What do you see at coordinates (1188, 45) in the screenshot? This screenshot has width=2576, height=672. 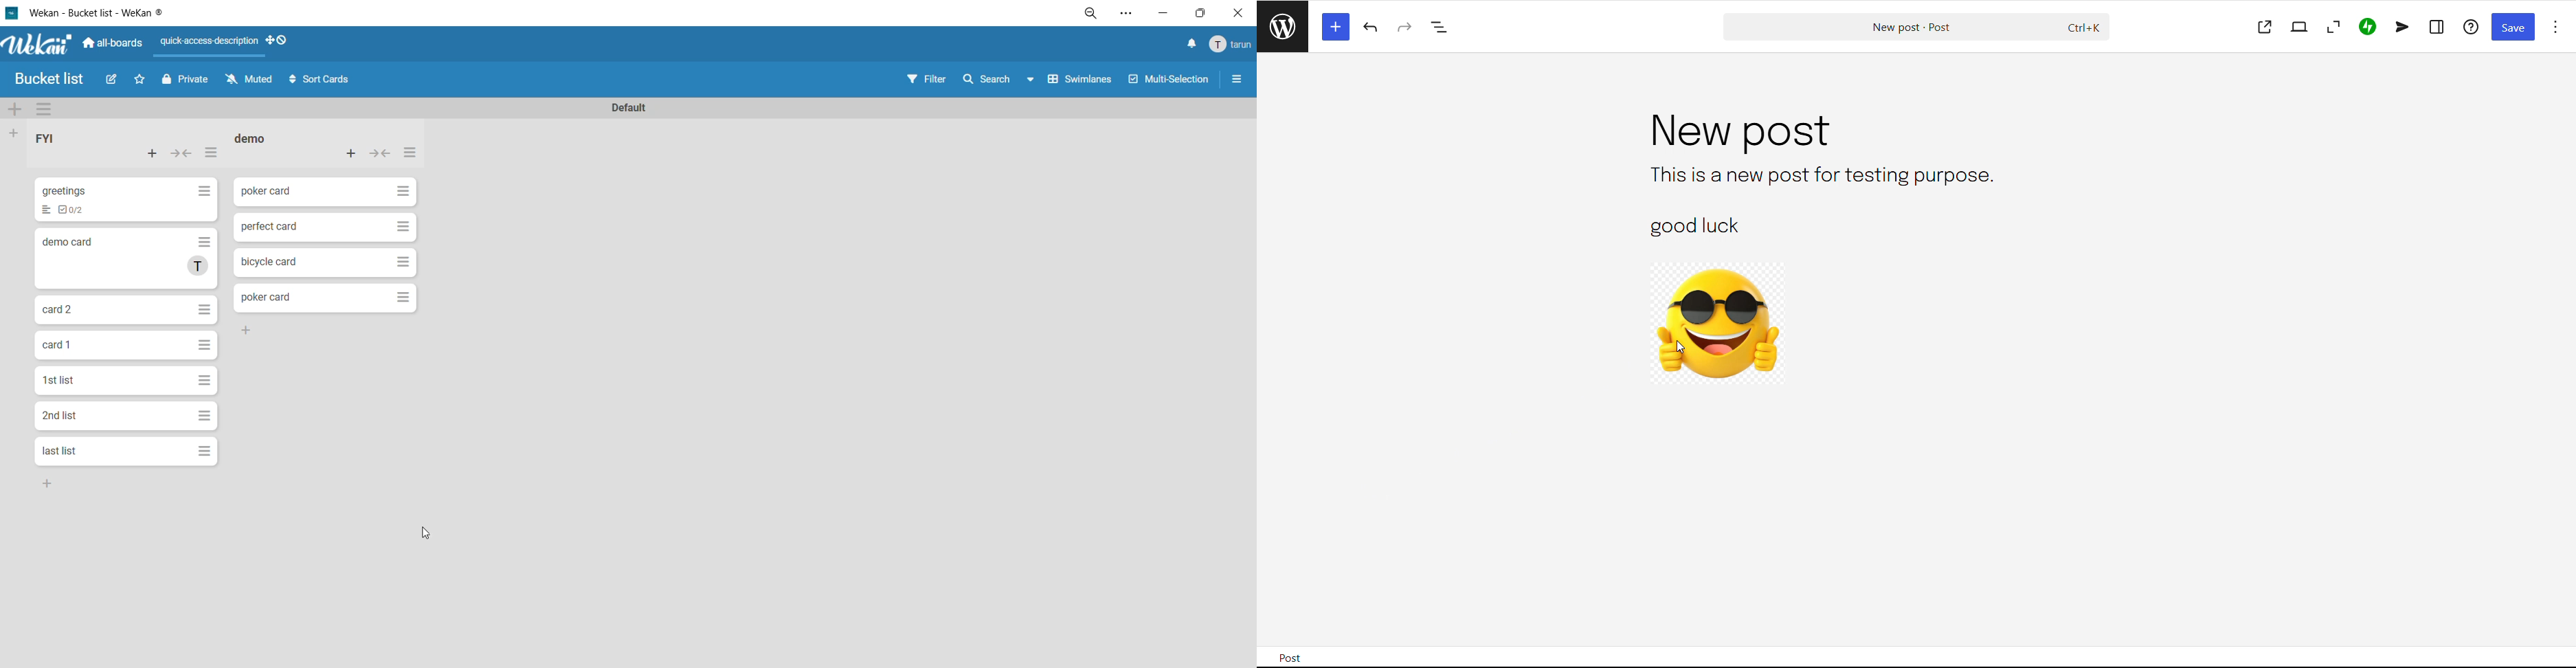 I see `notifications` at bounding box center [1188, 45].